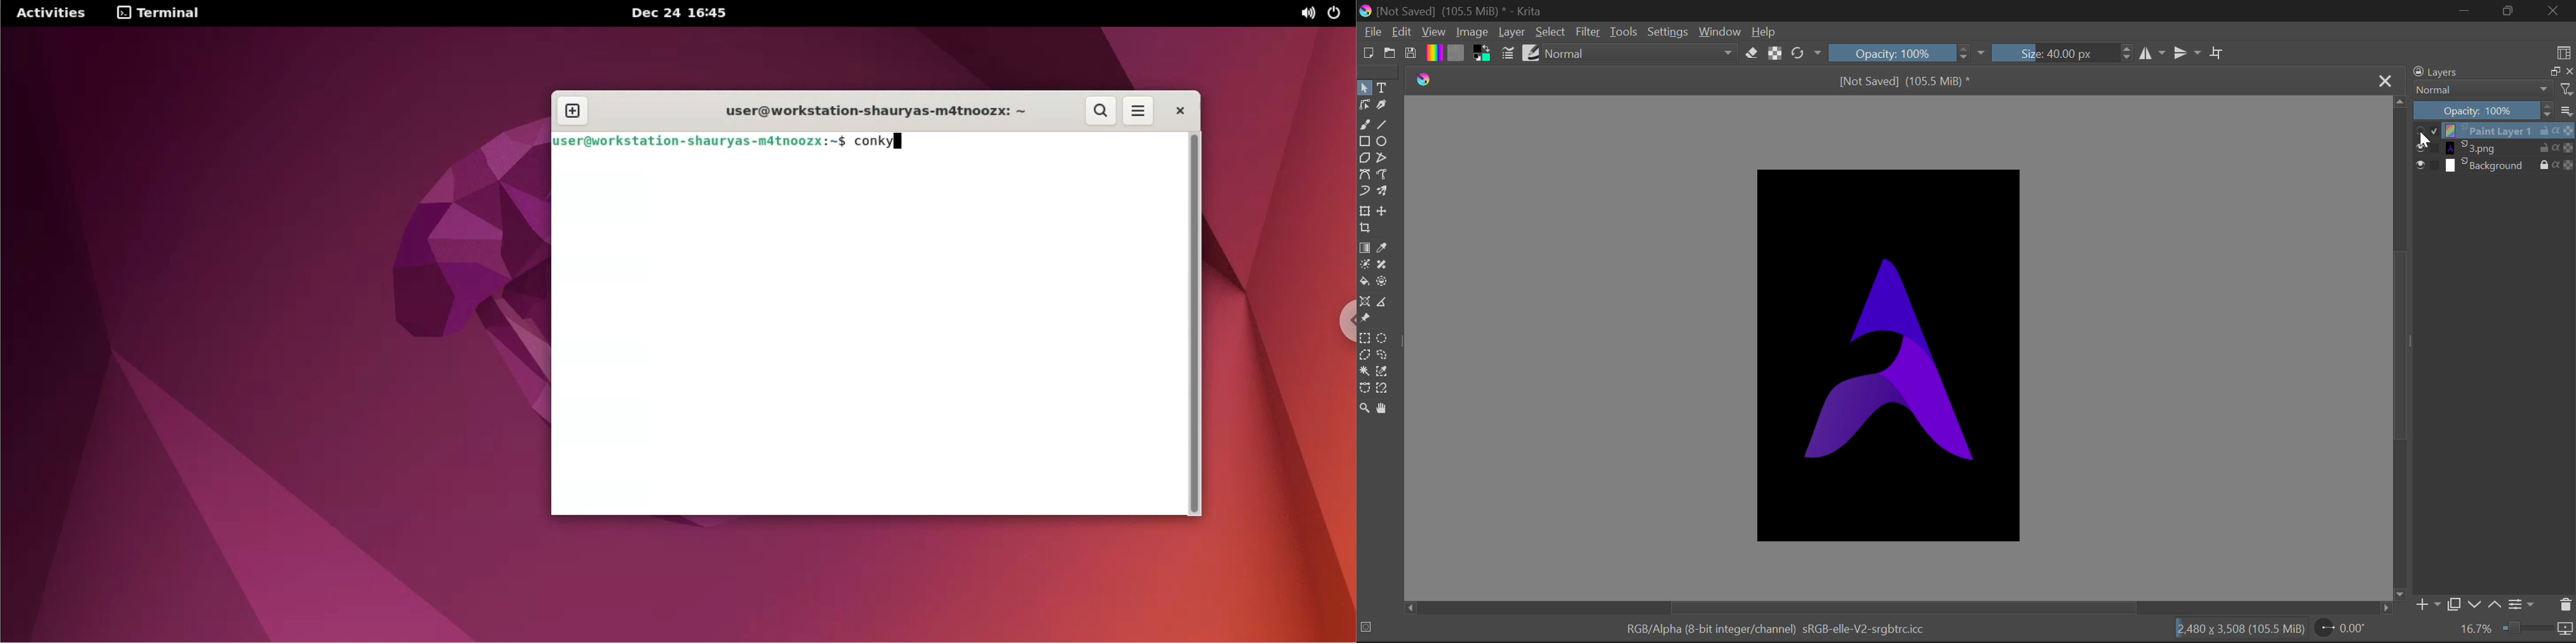 Image resolution: width=2576 pixels, height=644 pixels. What do you see at coordinates (1893, 354) in the screenshot?
I see `Image Workspace` at bounding box center [1893, 354].